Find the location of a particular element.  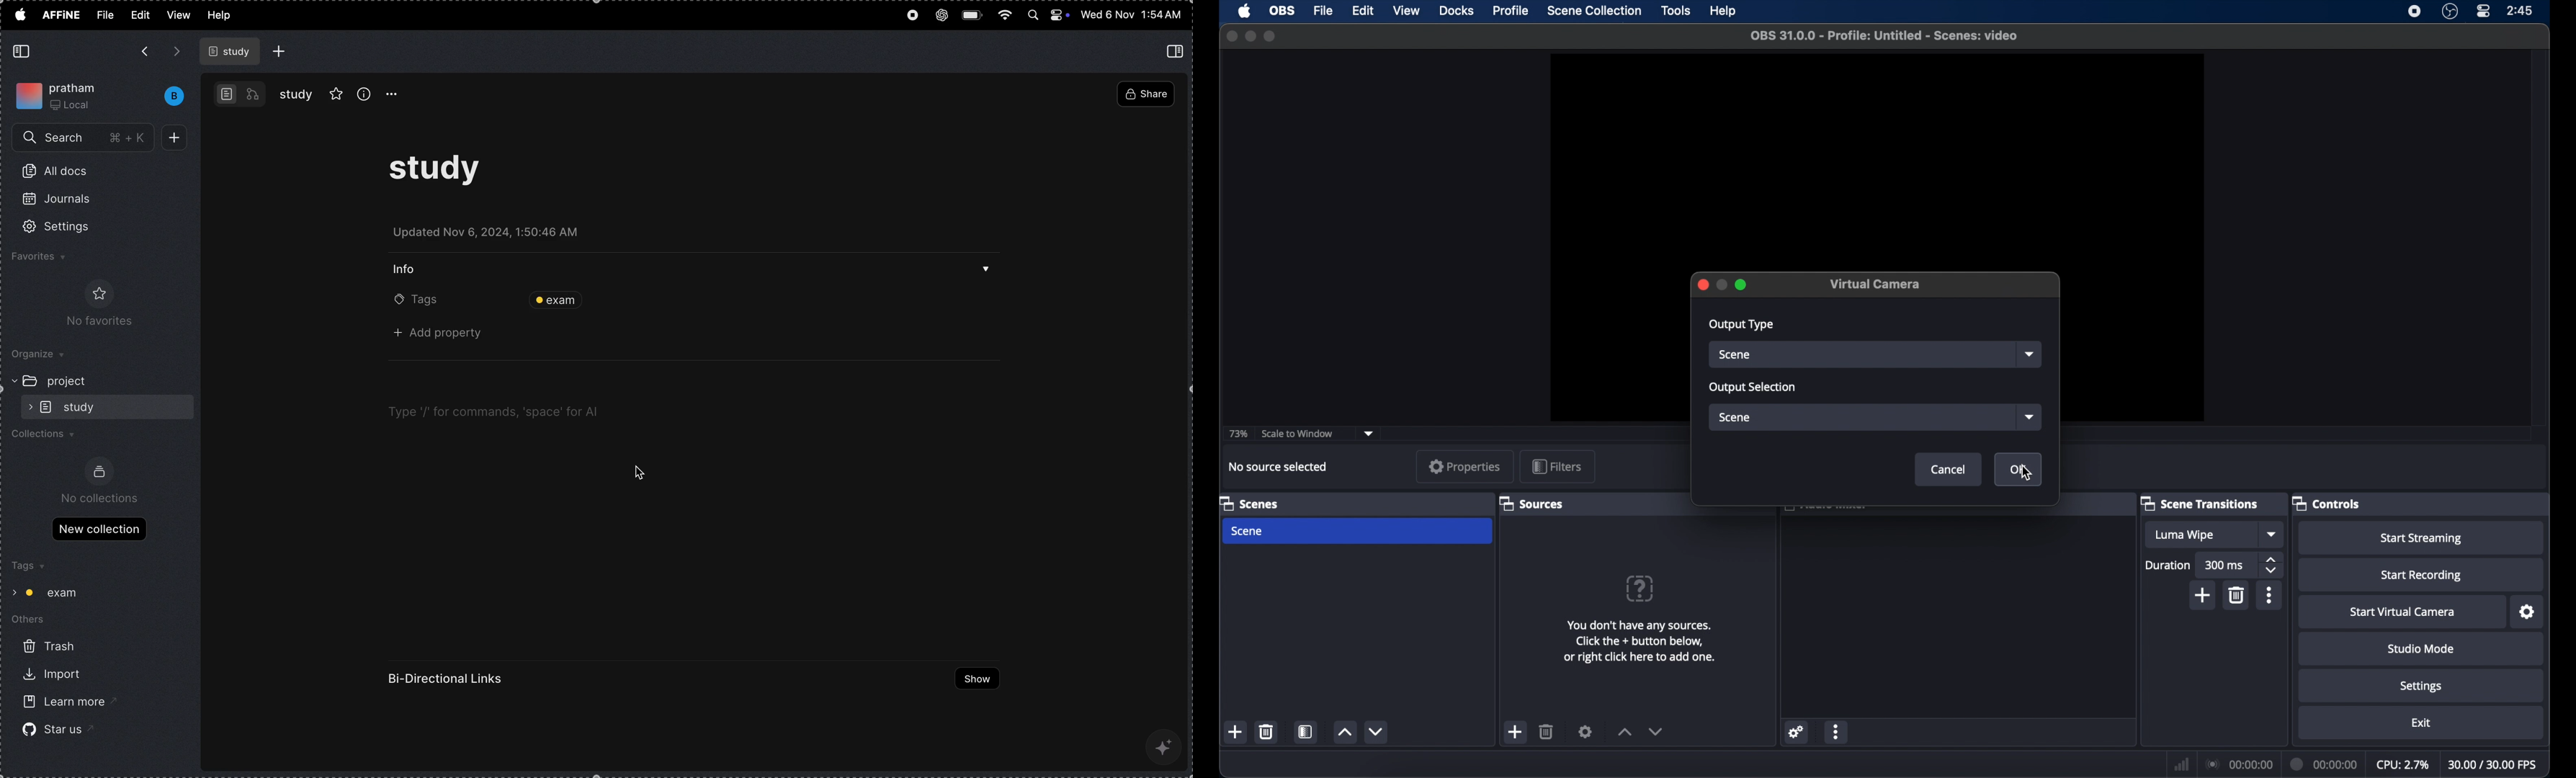

tags is located at coordinates (26, 567).